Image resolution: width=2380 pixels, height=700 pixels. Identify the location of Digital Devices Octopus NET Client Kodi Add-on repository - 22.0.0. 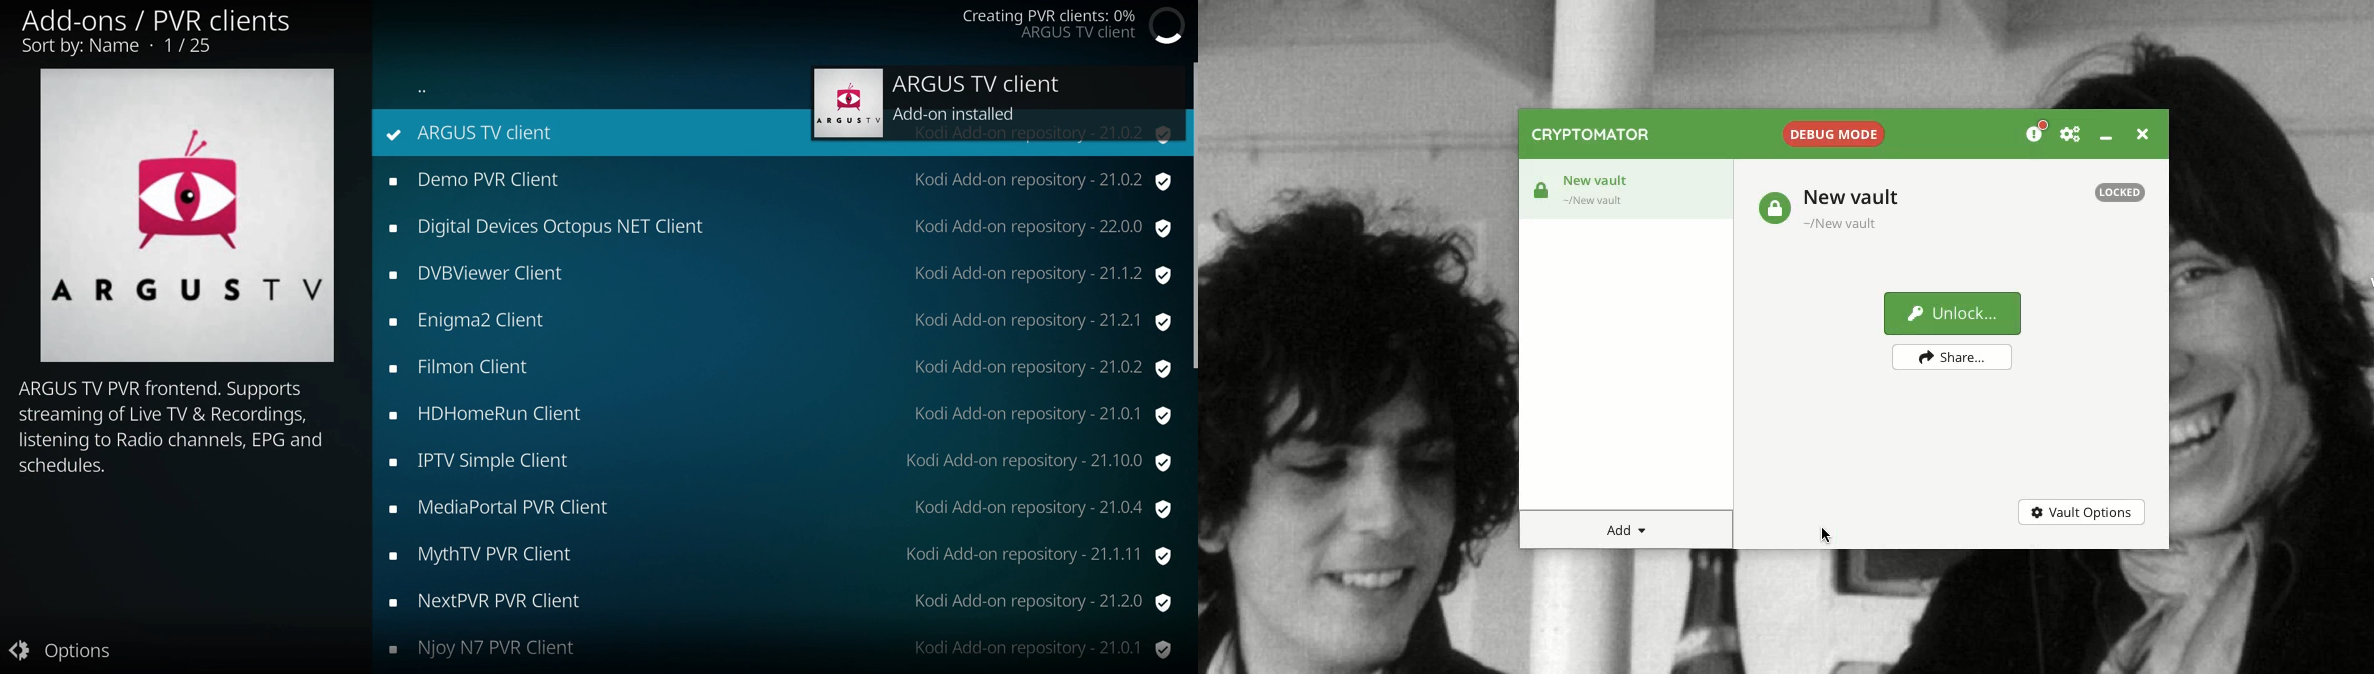
(779, 226).